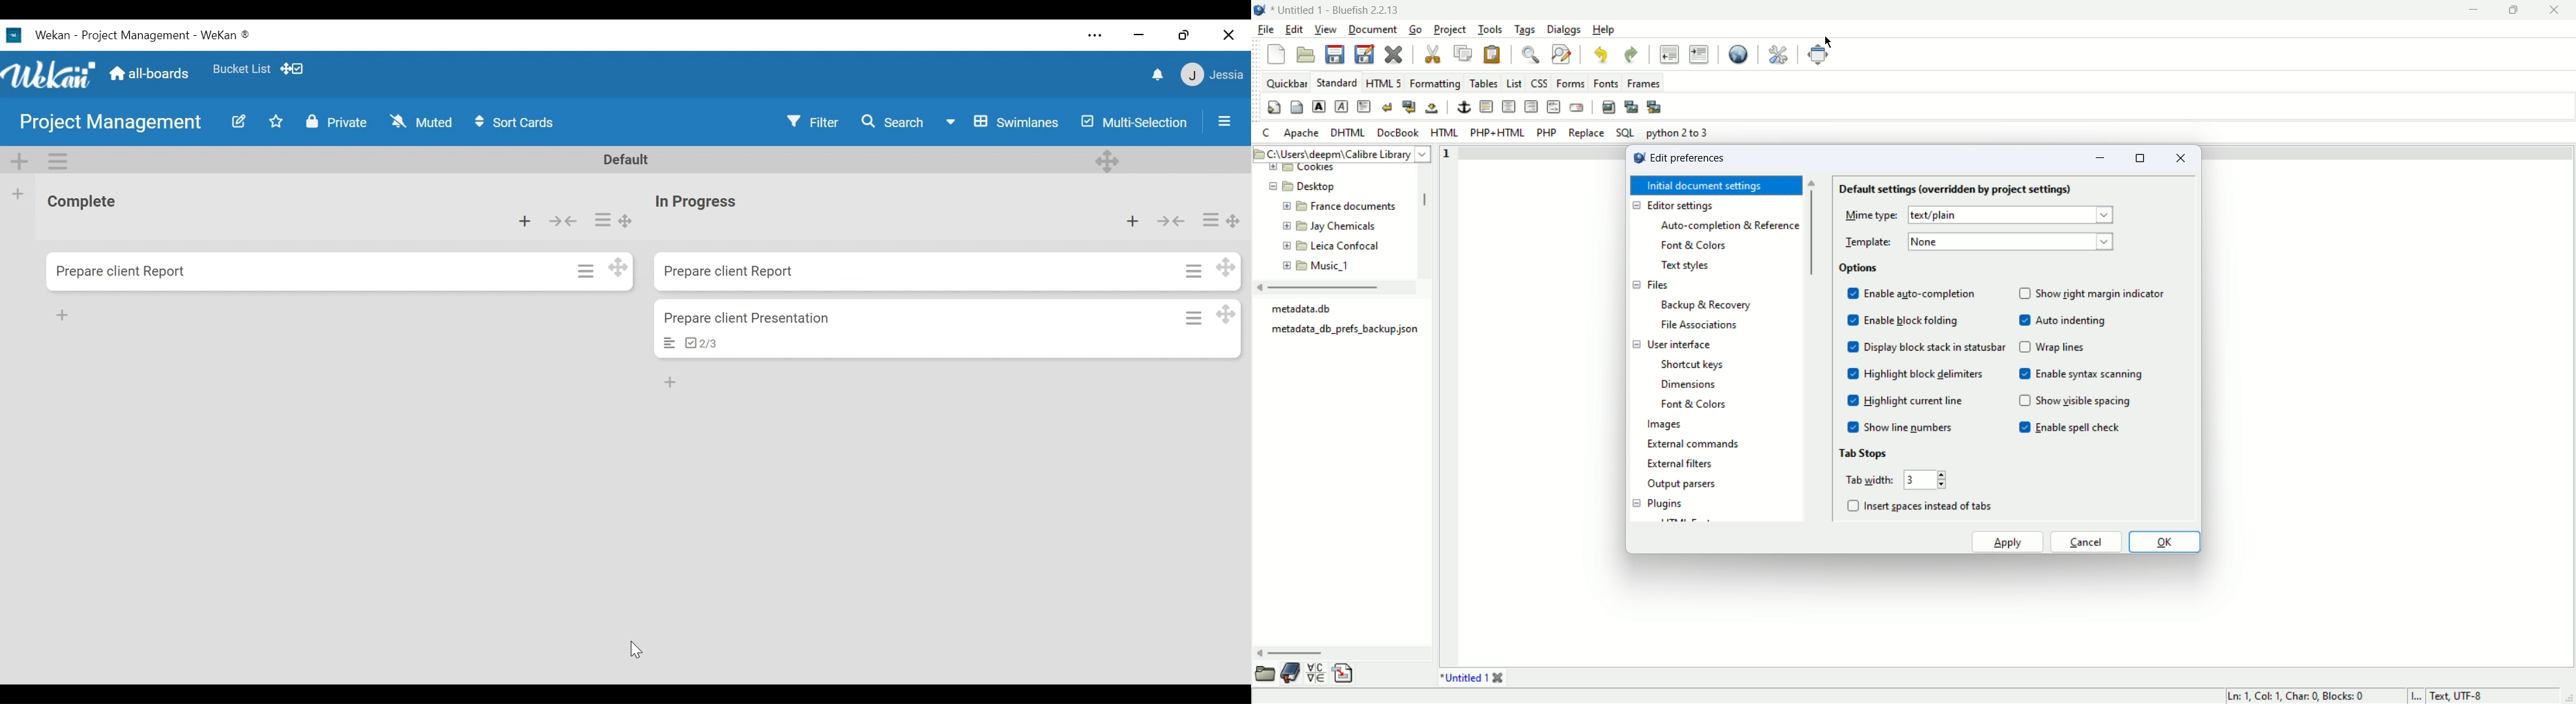 This screenshot has height=728, width=2576. I want to click on Images, so click(1695, 426).